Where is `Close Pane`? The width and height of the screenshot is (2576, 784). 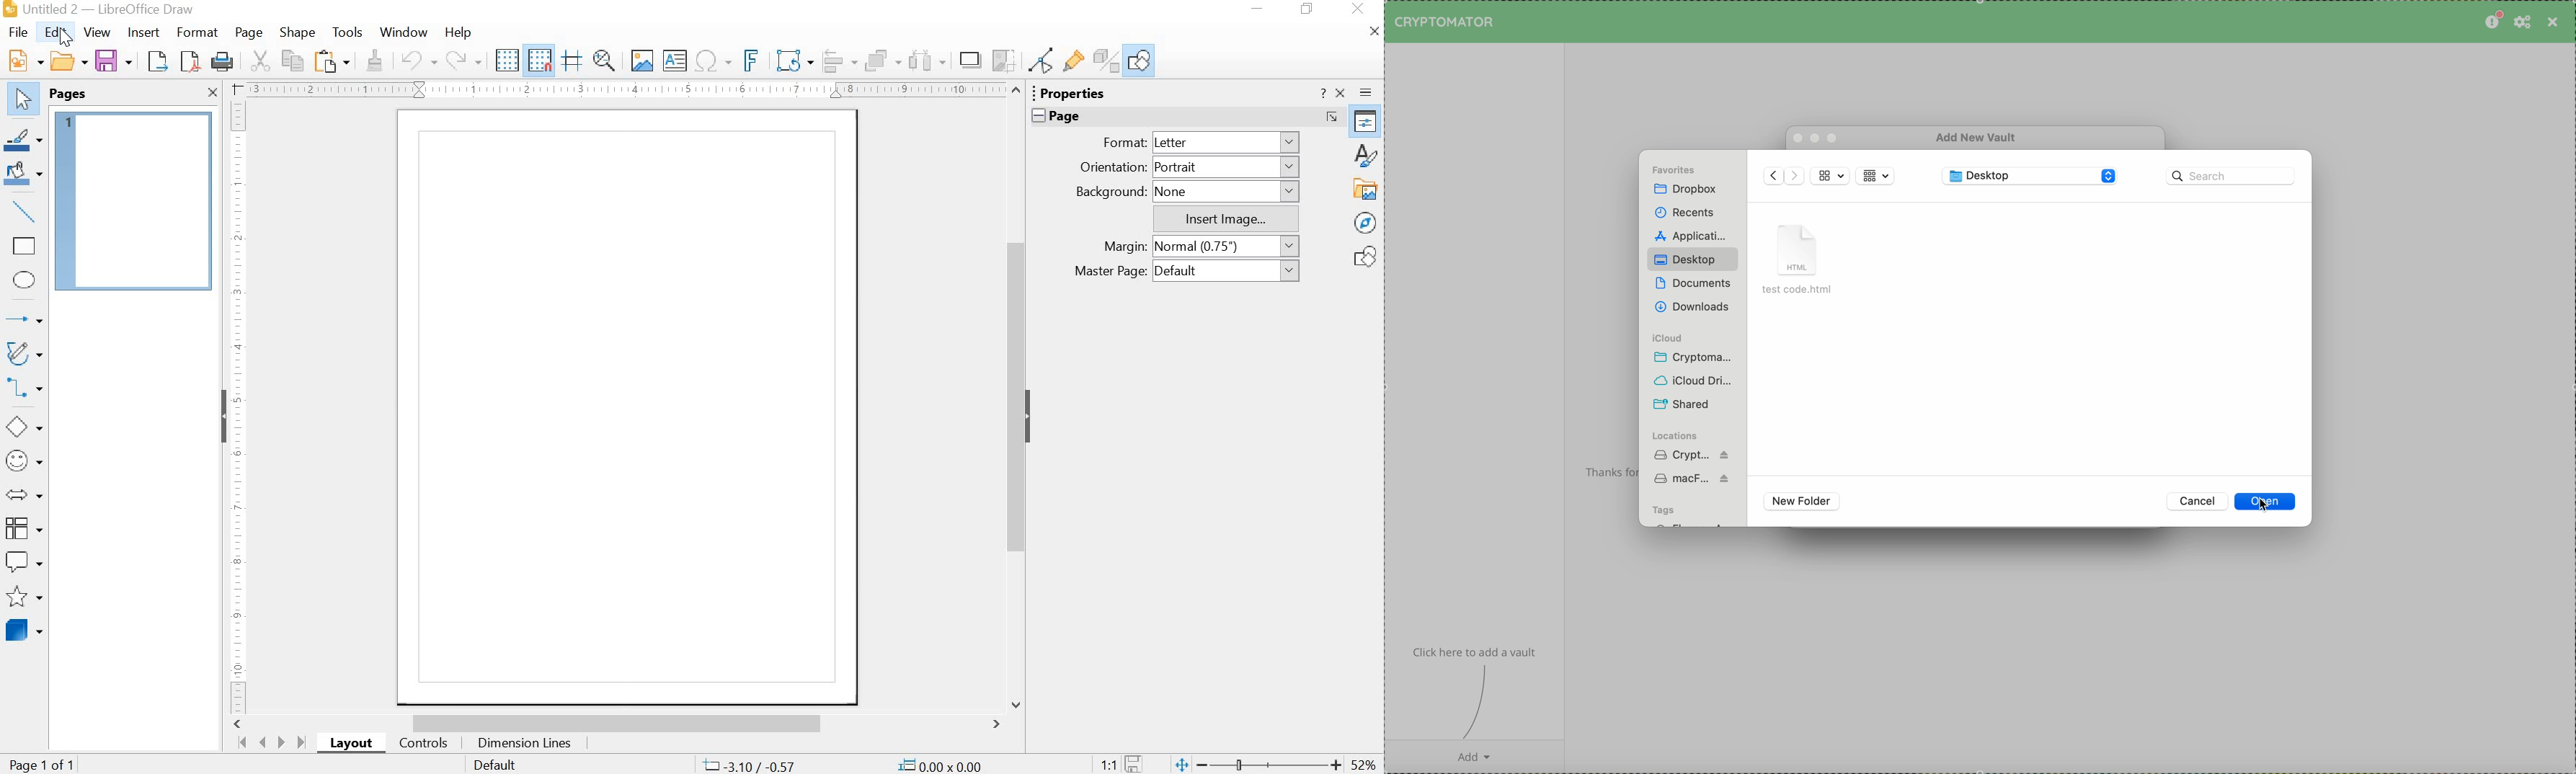 Close Pane is located at coordinates (210, 92).